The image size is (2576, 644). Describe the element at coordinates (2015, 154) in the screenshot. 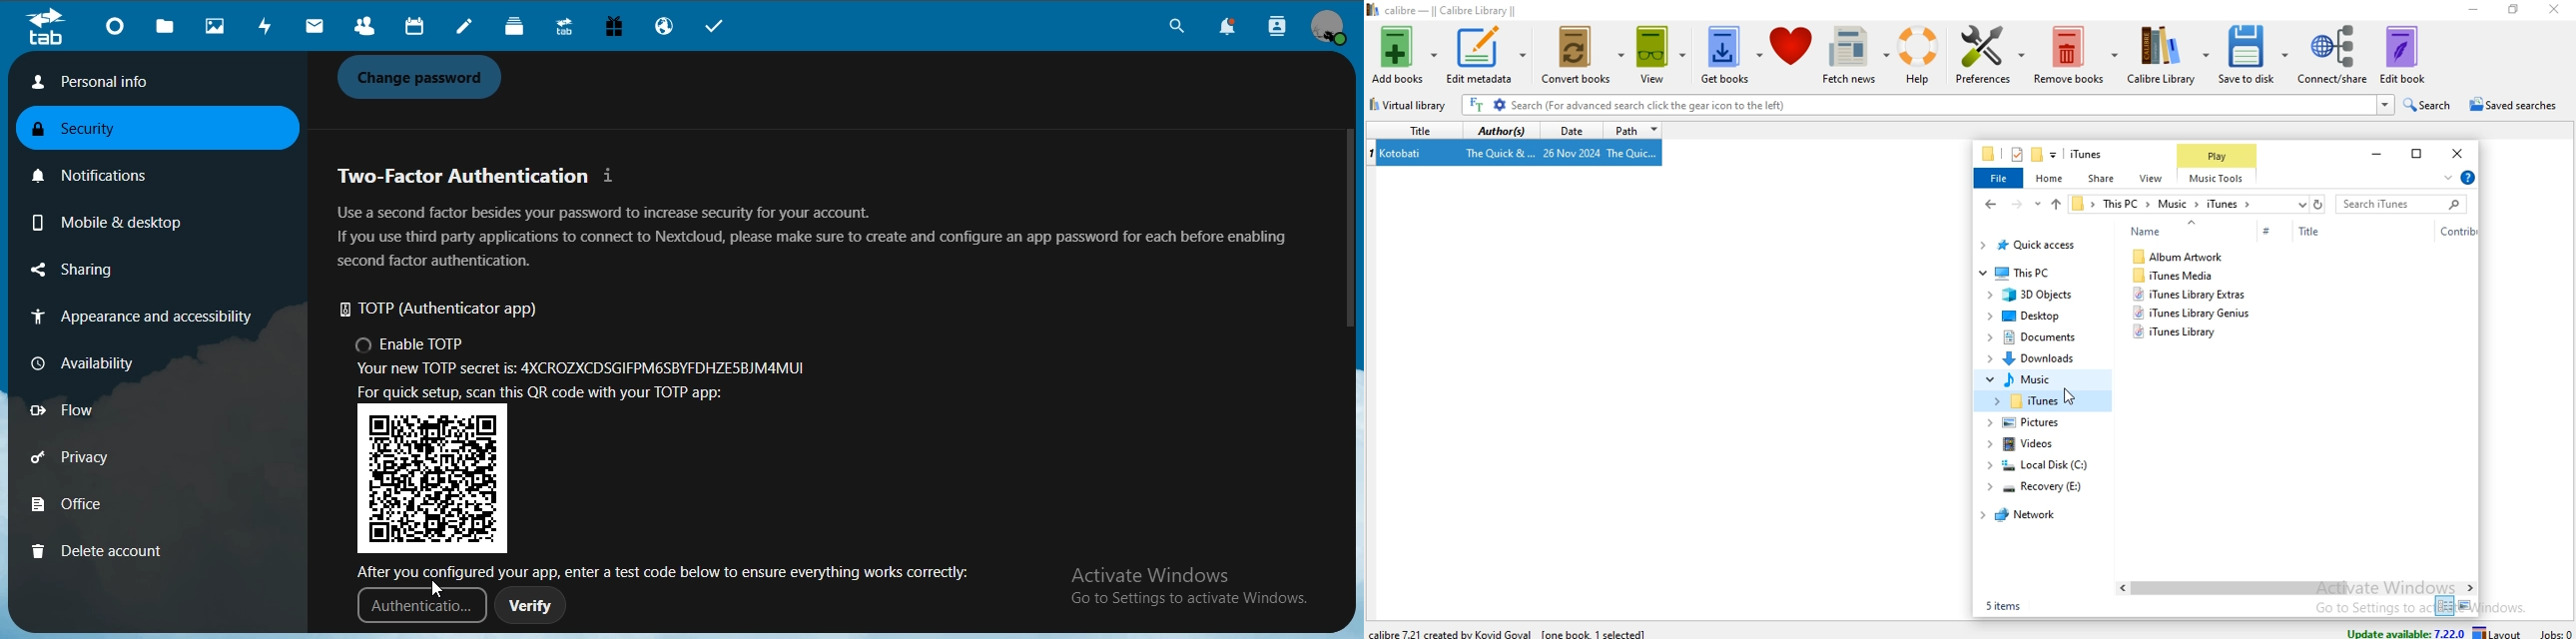

I see `properties` at that location.